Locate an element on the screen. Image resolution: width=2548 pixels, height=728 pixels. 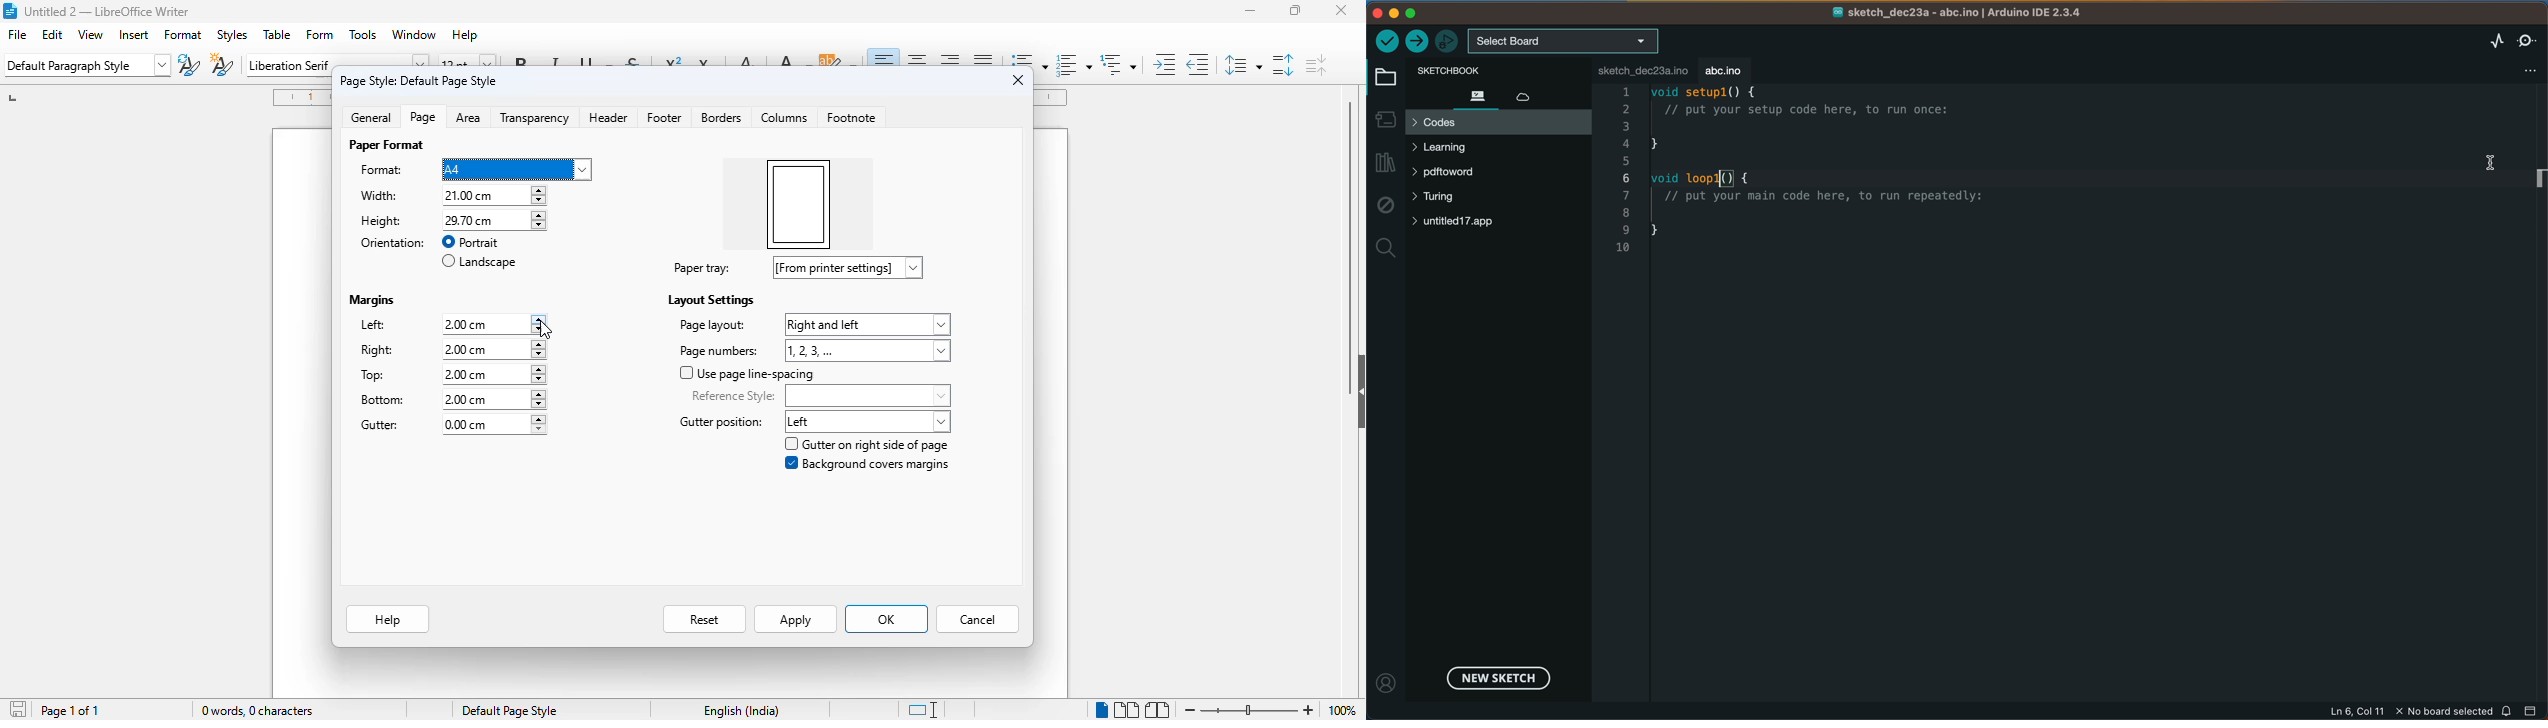
table is located at coordinates (278, 34).